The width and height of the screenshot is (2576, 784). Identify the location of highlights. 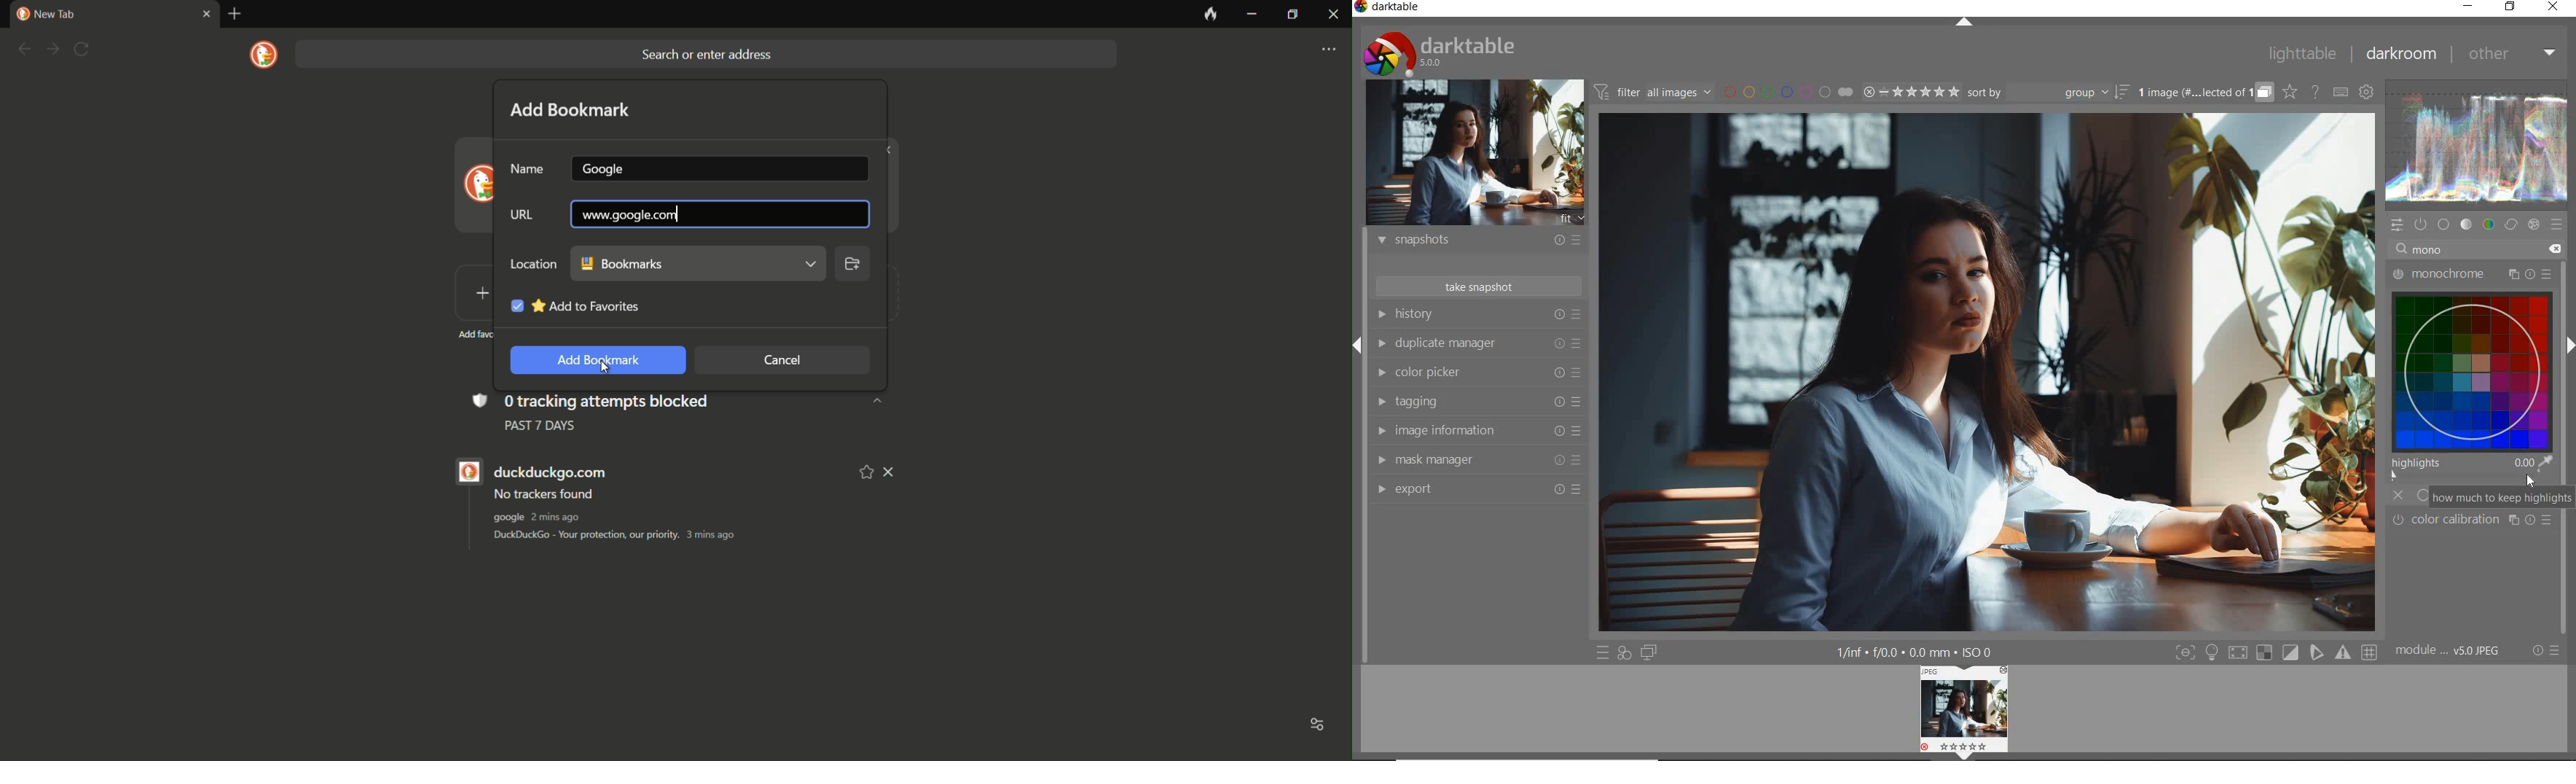
(2455, 469).